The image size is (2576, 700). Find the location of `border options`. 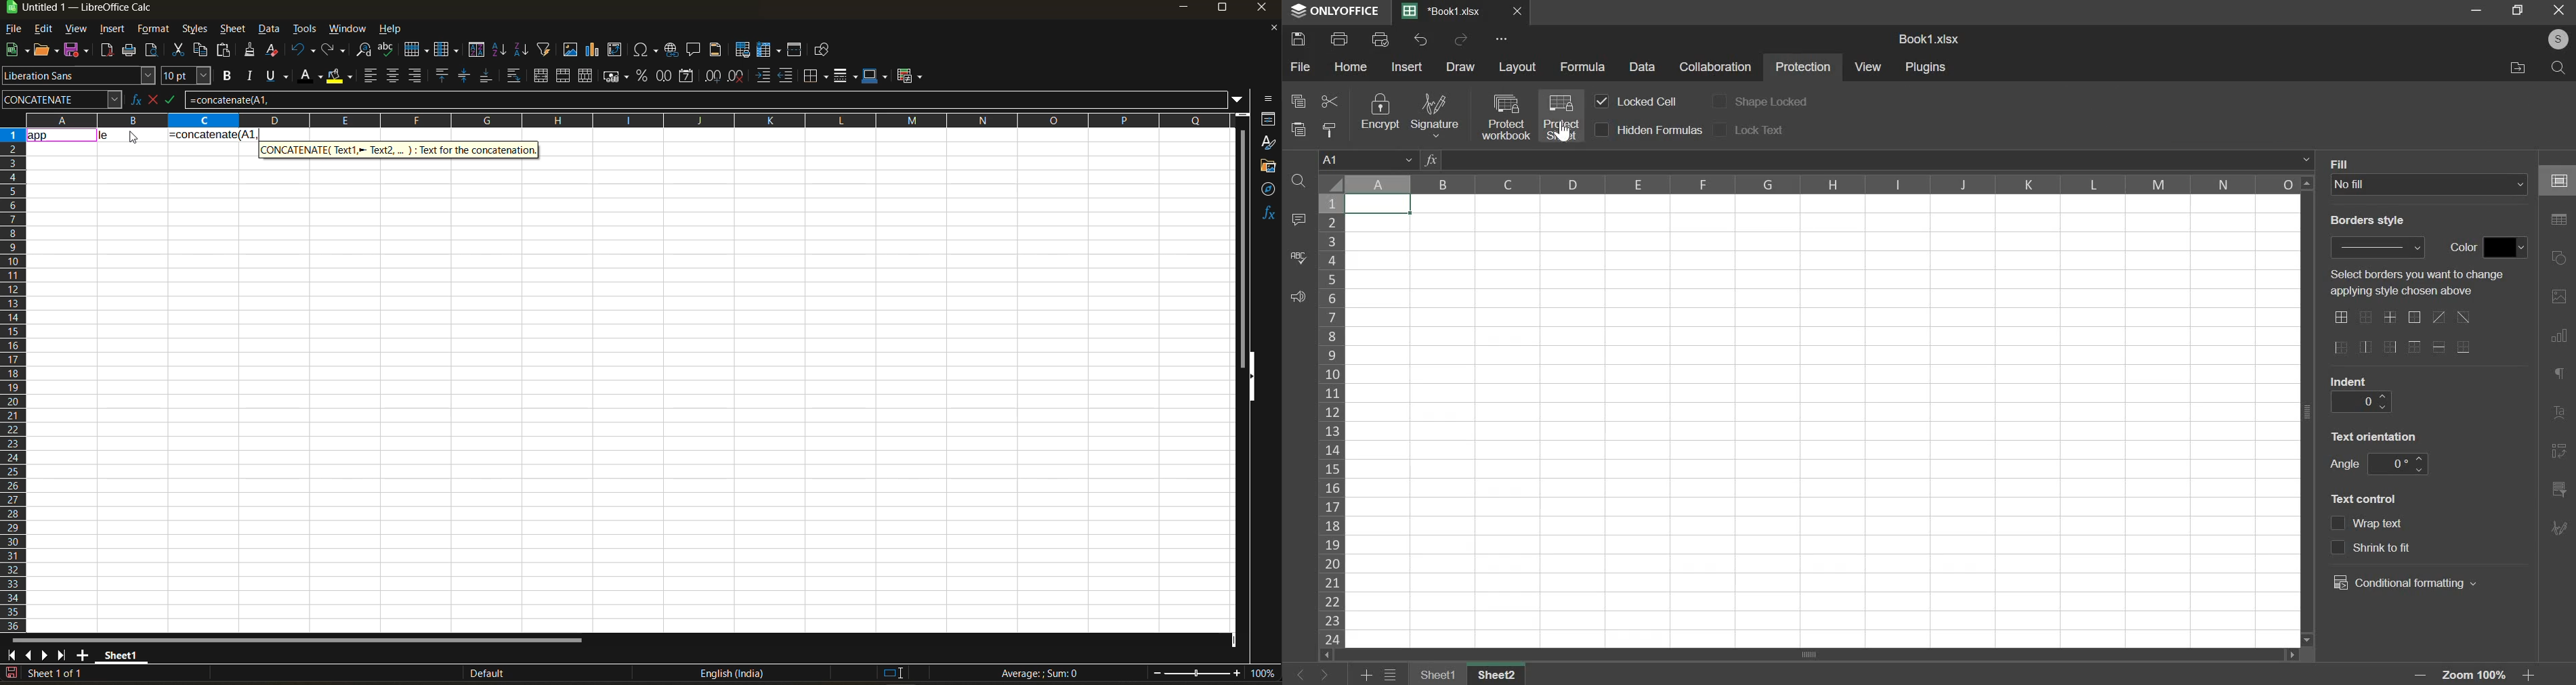

border options is located at coordinates (2341, 317).